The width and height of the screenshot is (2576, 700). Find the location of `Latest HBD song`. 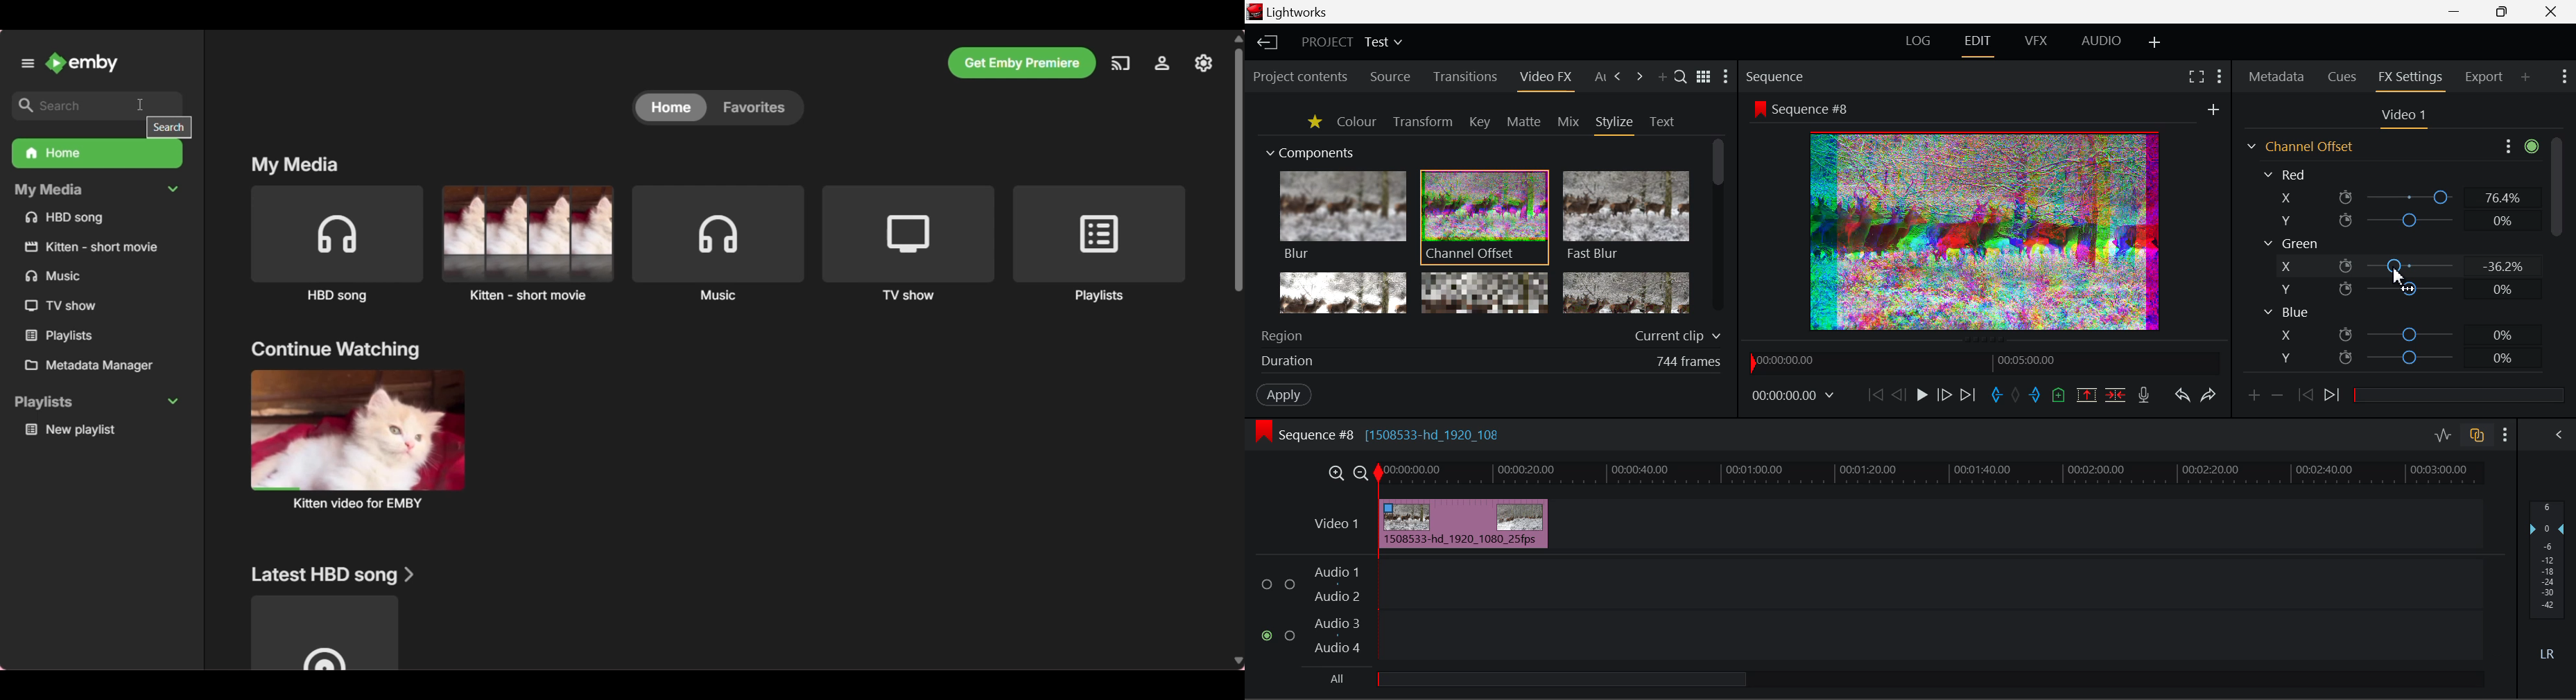

Latest HBD song is located at coordinates (333, 575).